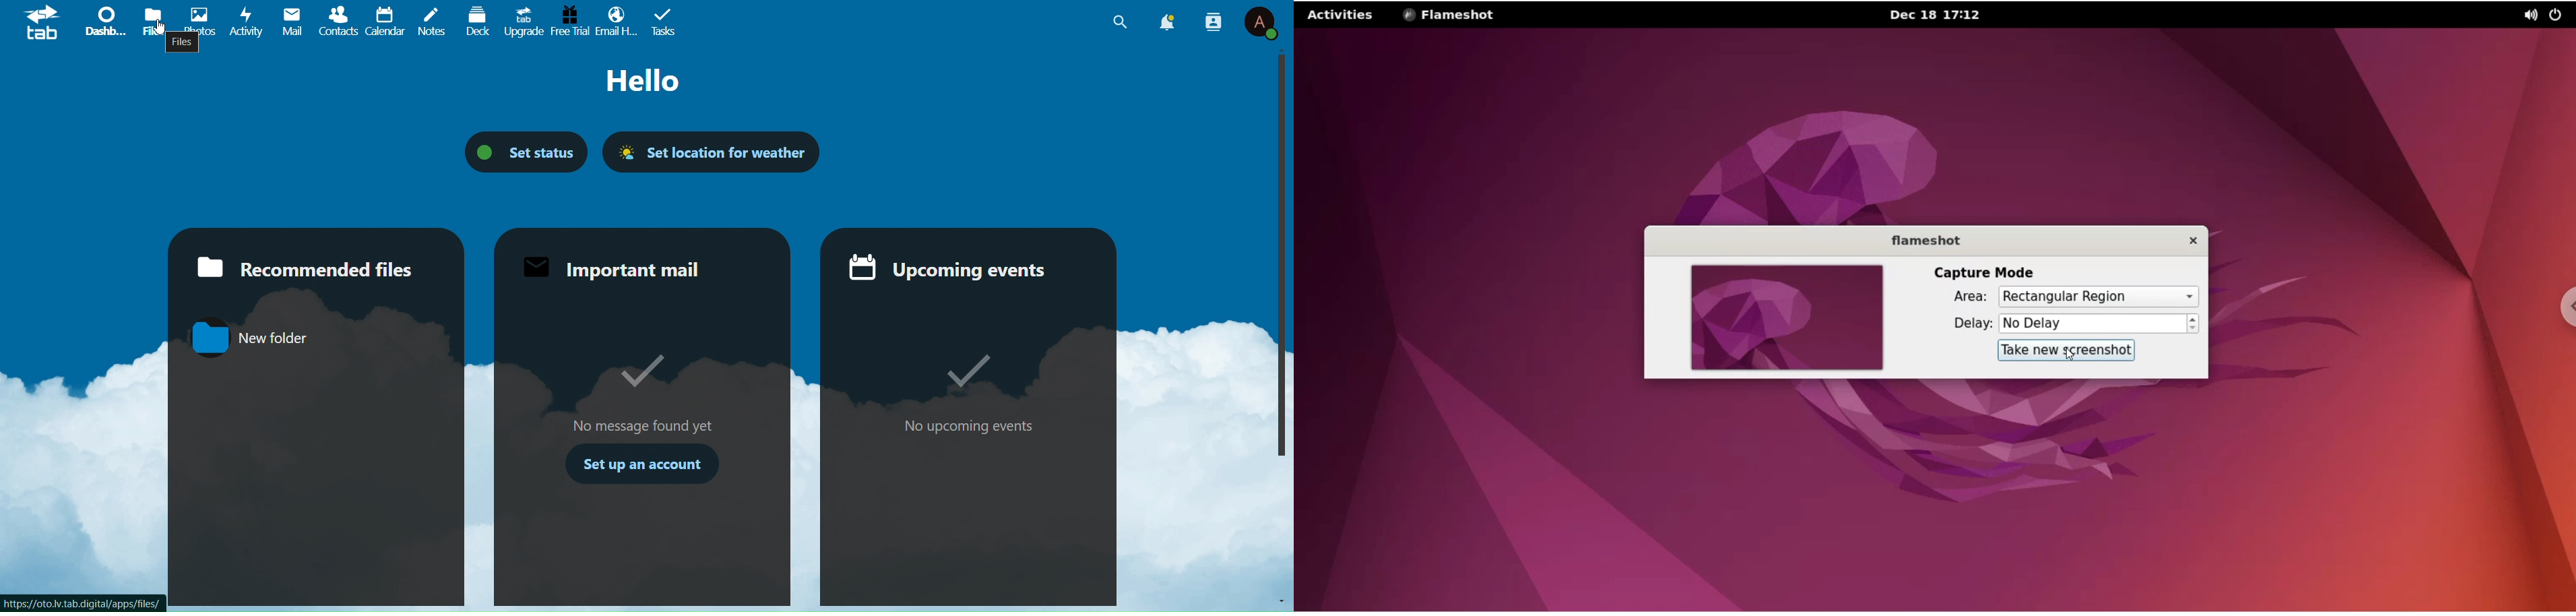 Image resolution: width=2576 pixels, height=616 pixels. What do you see at coordinates (303, 266) in the screenshot?
I see `Recommended Files` at bounding box center [303, 266].